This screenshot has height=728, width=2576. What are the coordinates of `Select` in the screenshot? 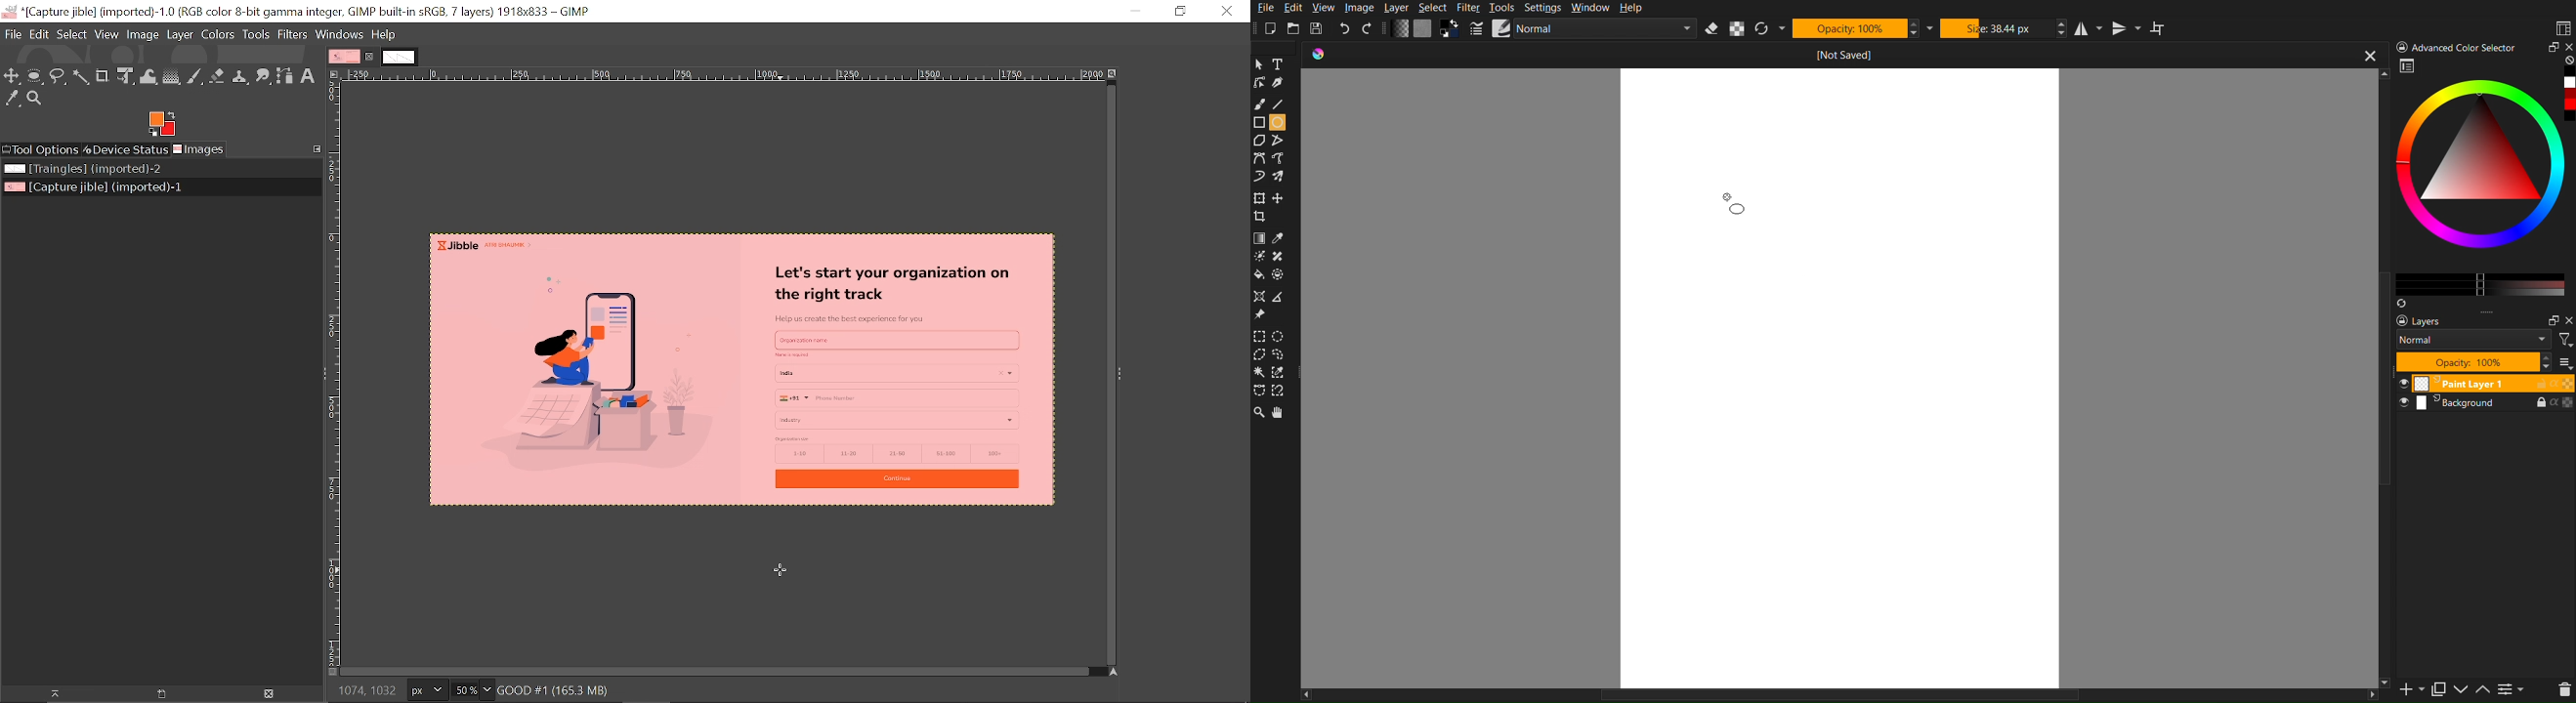 It's located at (71, 35).